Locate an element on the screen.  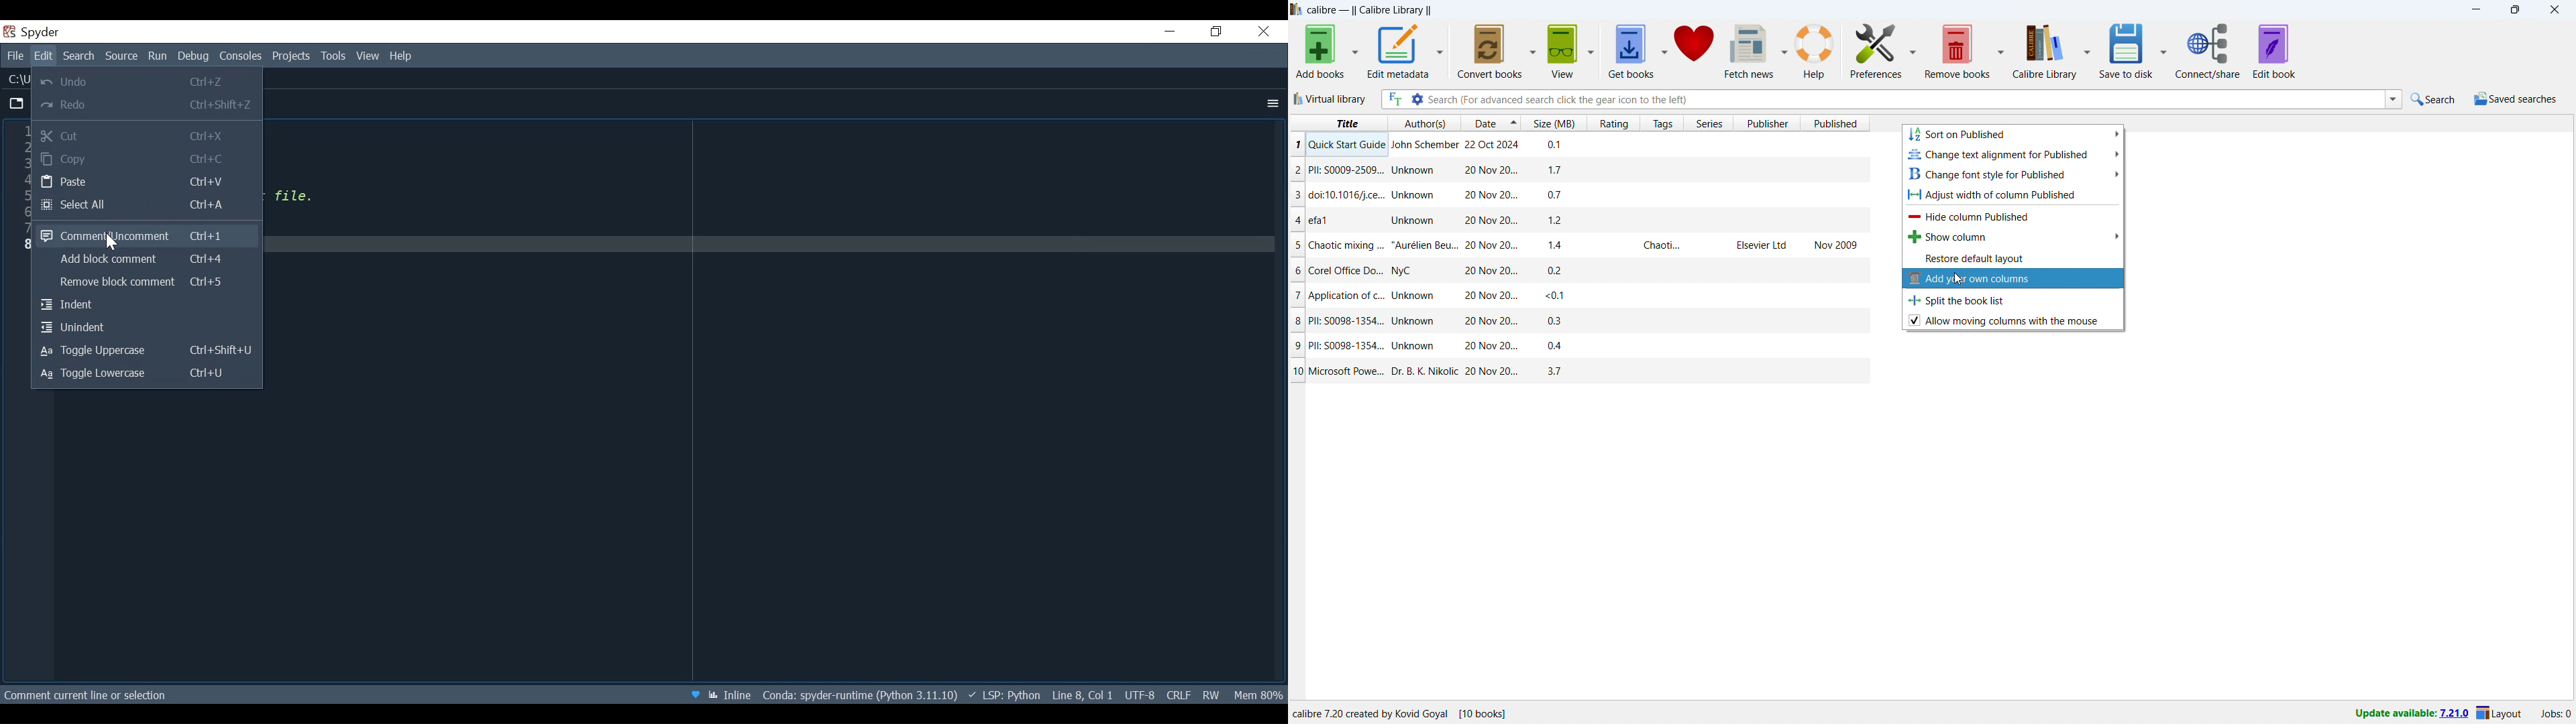
minimize is located at coordinates (2474, 10).